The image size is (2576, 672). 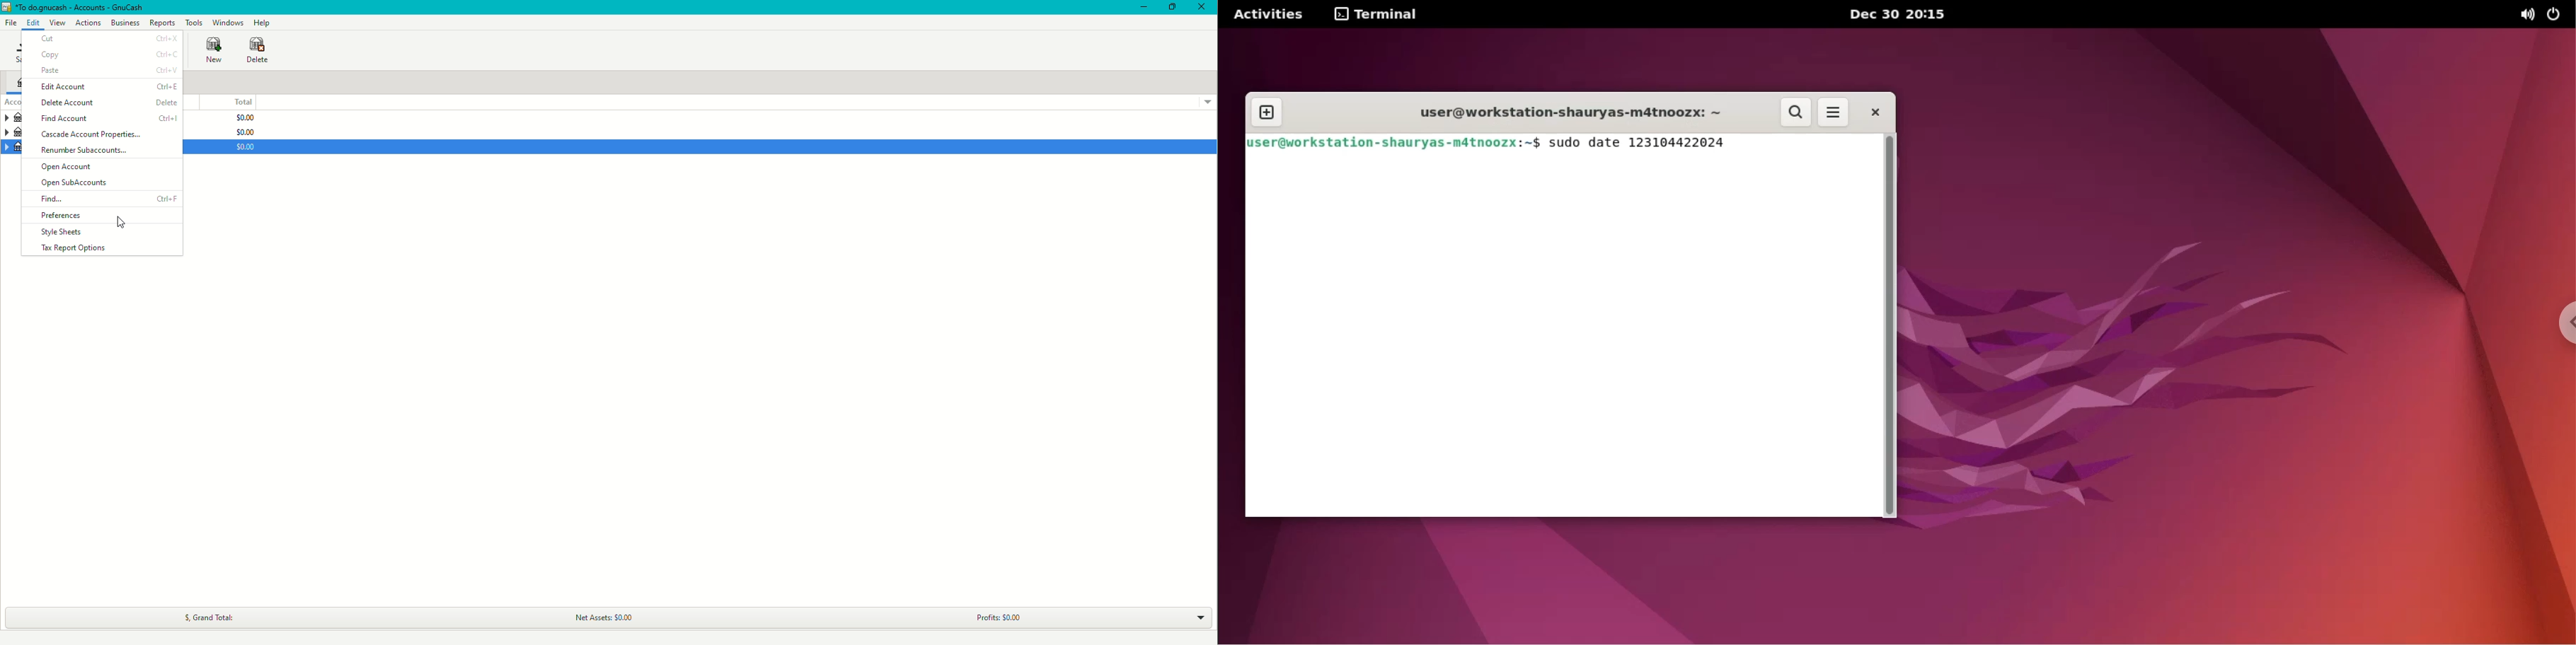 I want to click on Renumber Subaccounts, so click(x=86, y=150).